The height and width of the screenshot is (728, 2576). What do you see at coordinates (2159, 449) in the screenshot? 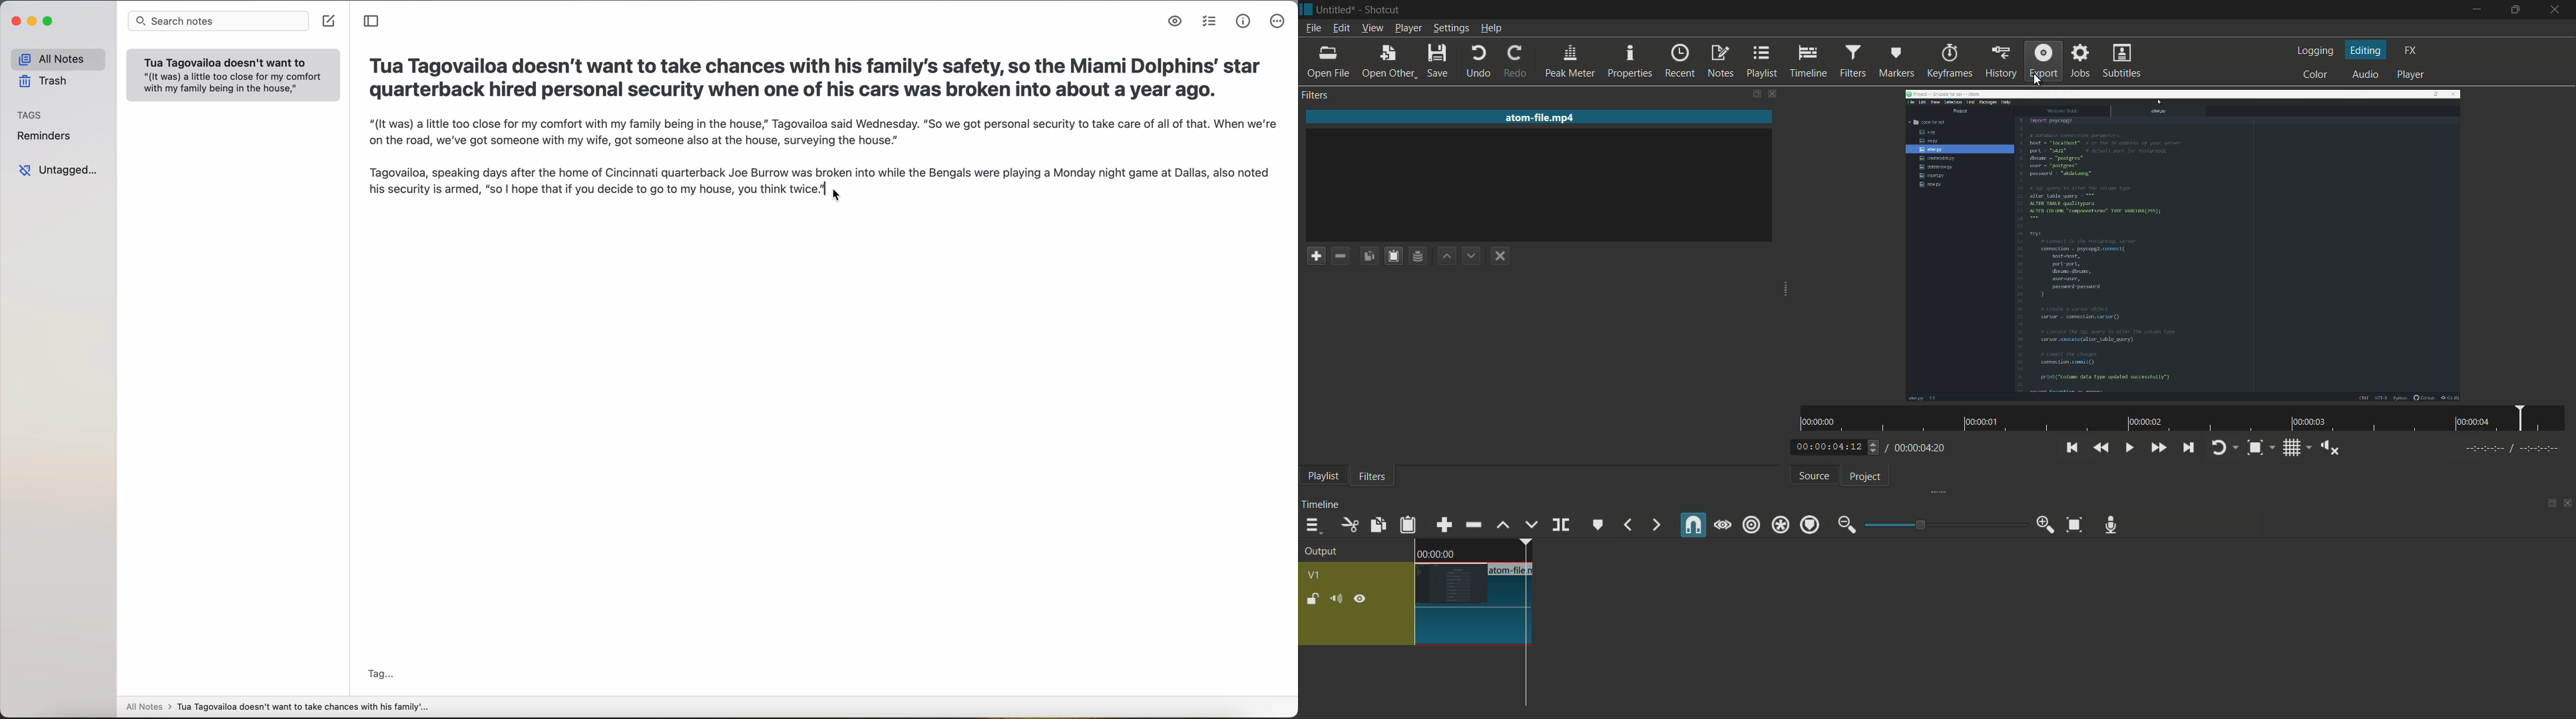
I see `quickly play forward` at bounding box center [2159, 449].